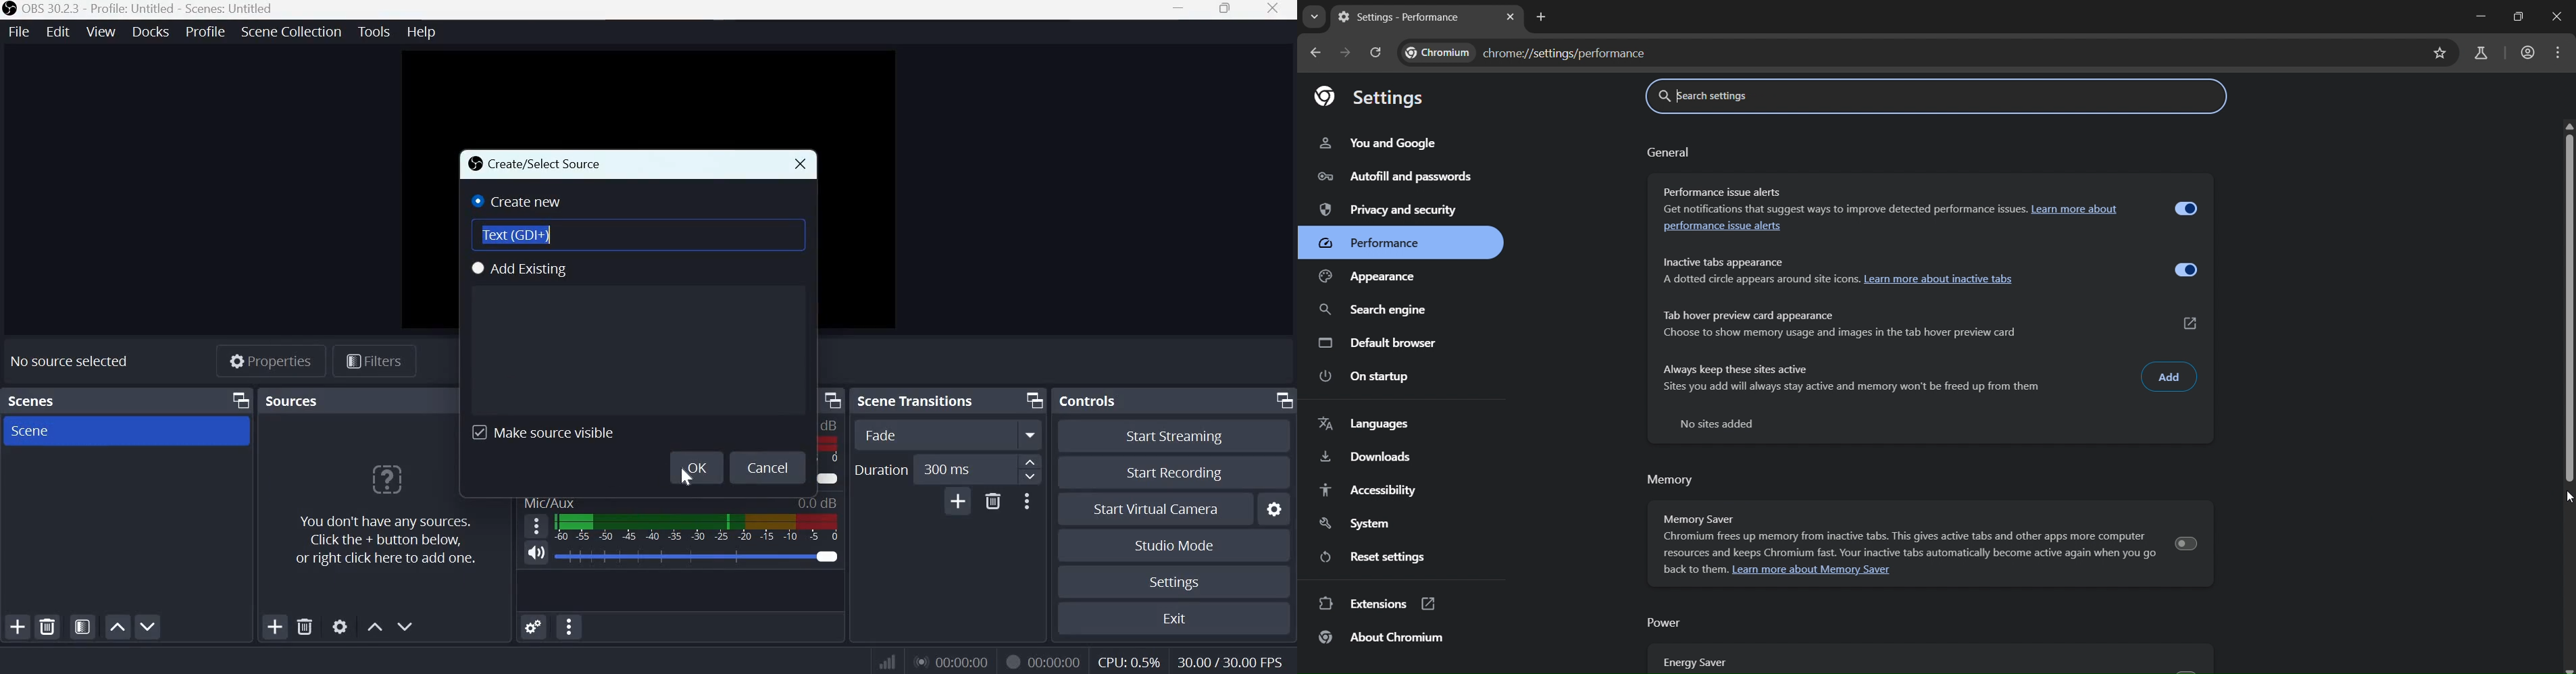 Image resolution: width=2576 pixels, height=700 pixels. What do you see at coordinates (407, 626) in the screenshot?
I see `Move source(s) down` at bounding box center [407, 626].